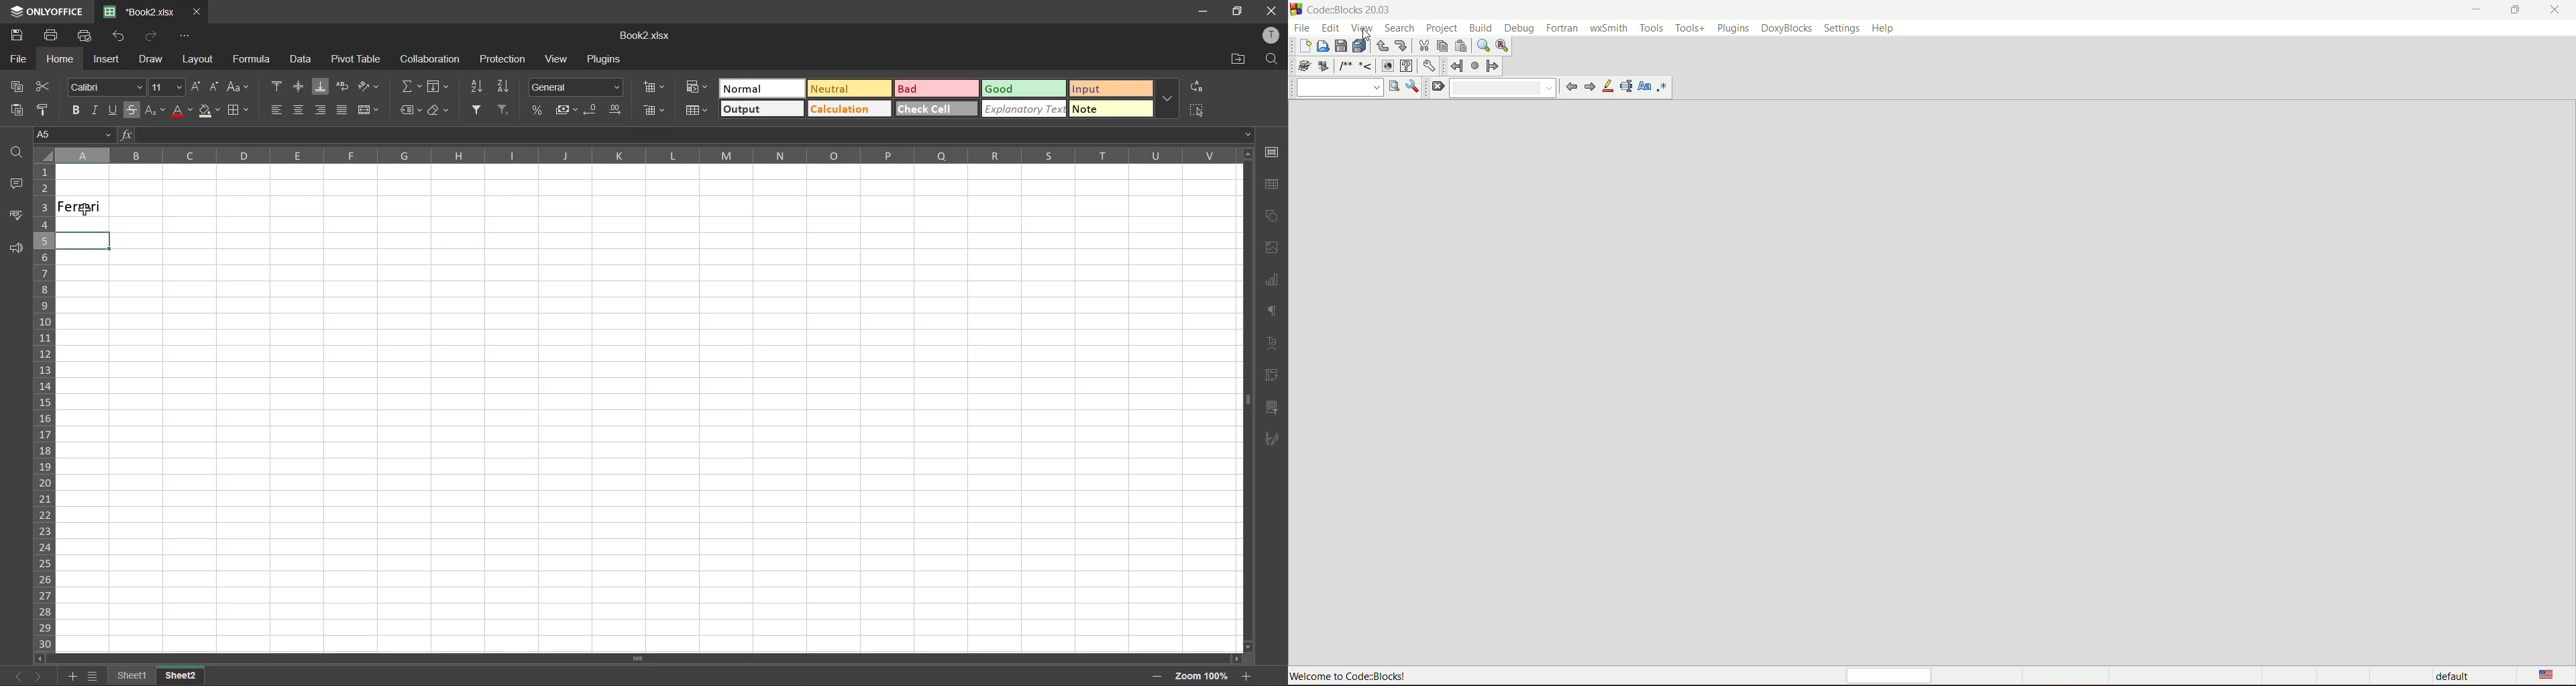  What do you see at coordinates (607, 60) in the screenshot?
I see `plugins` at bounding box center [607, 60].